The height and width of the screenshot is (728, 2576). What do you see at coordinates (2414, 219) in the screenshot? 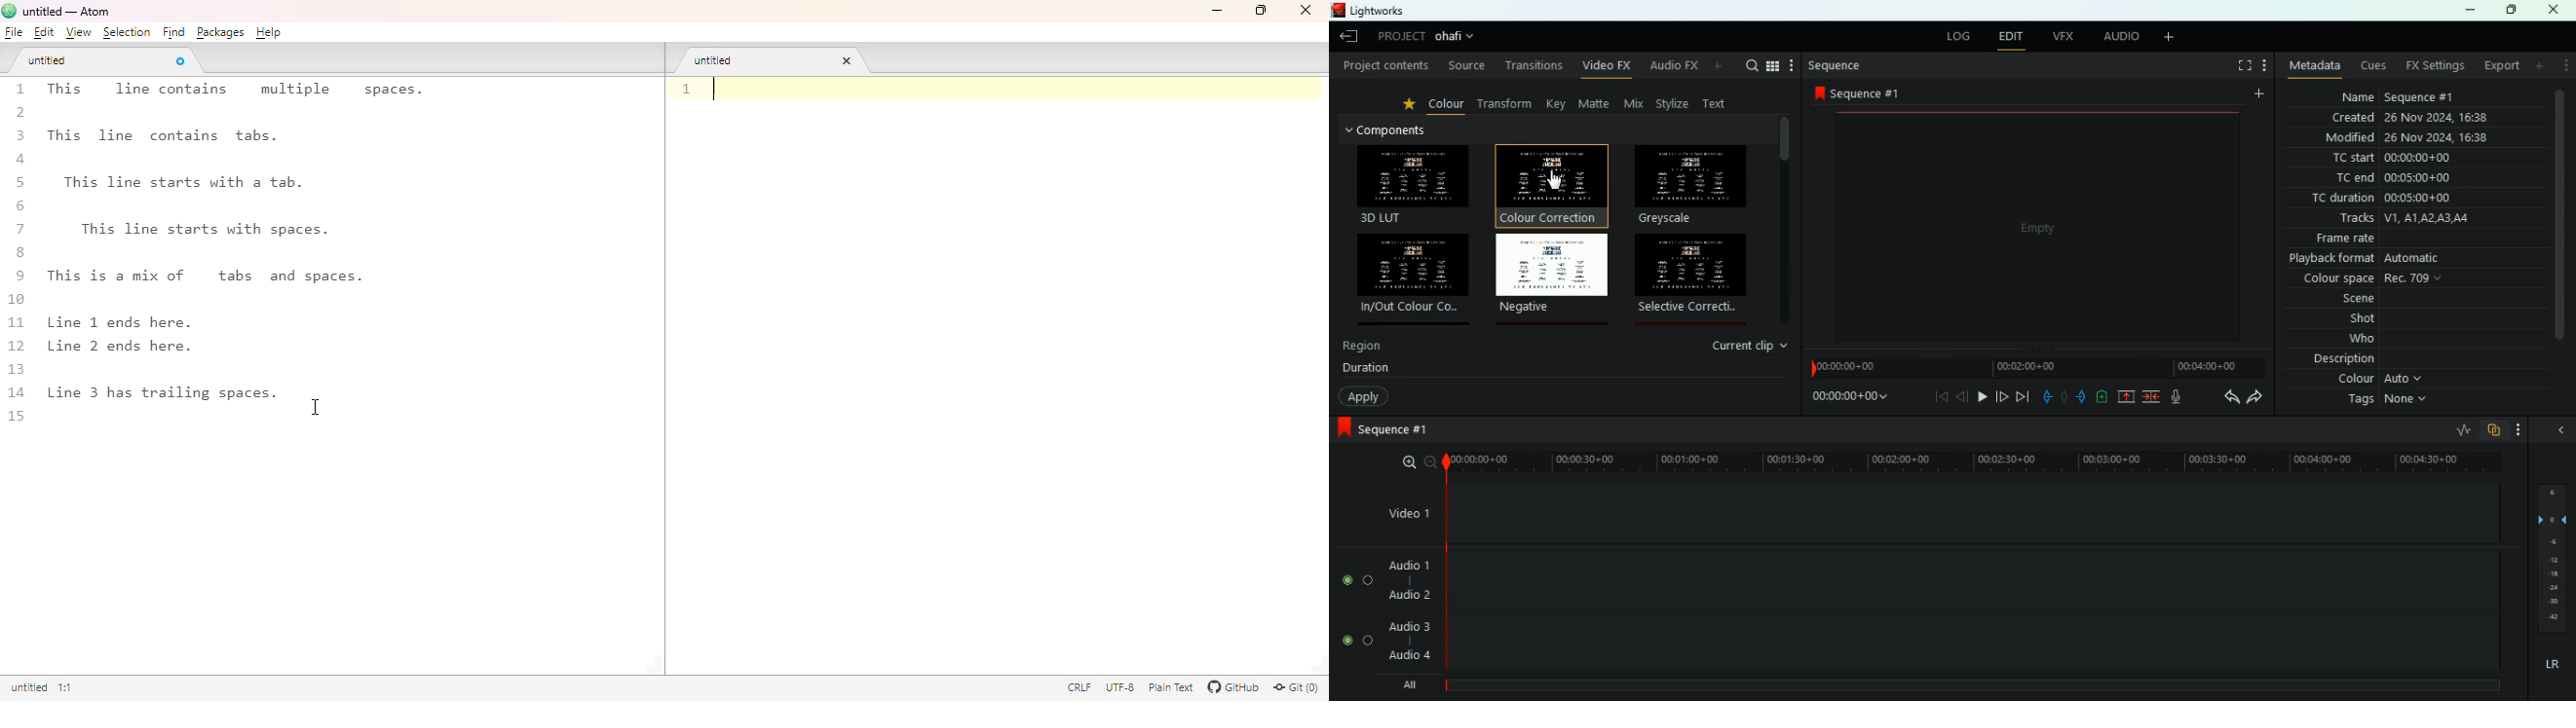
I see `tracks` at bounding box center [2414, 219].